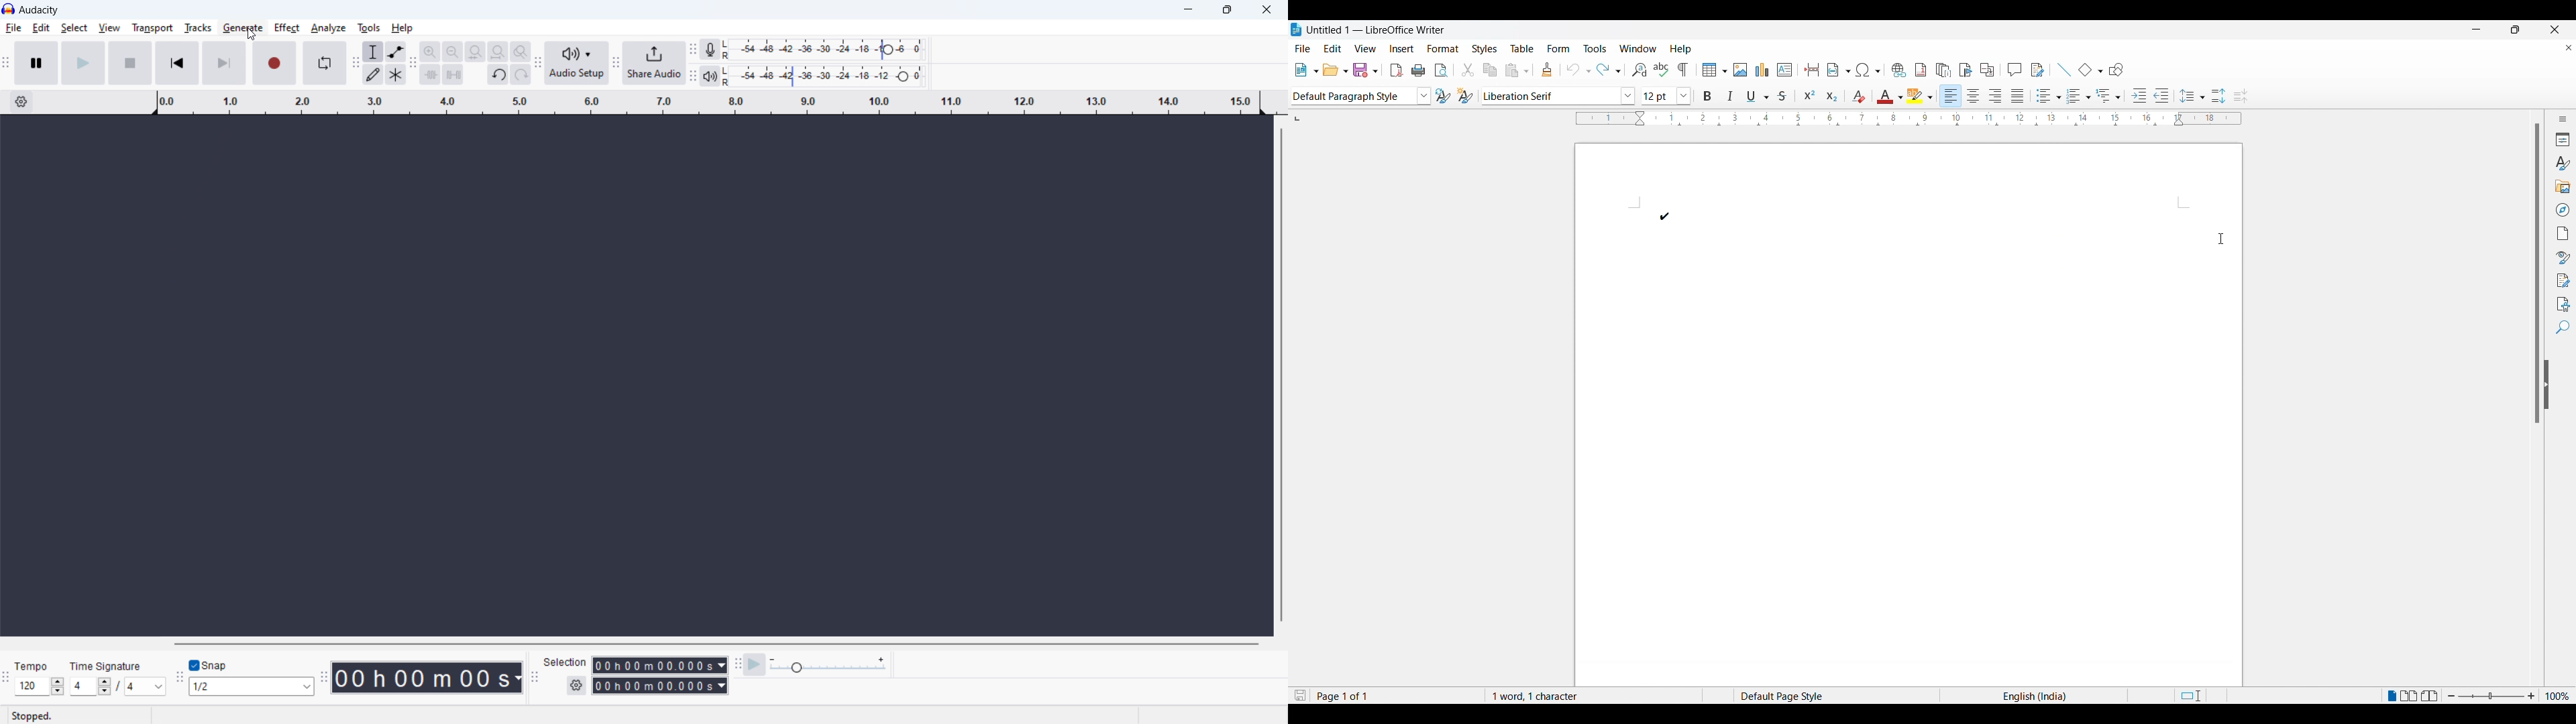 This screenshot has height=728, width=2576. Describe the element at coordinates (1490, 69) in the screenshot. I see `copy` at that location.